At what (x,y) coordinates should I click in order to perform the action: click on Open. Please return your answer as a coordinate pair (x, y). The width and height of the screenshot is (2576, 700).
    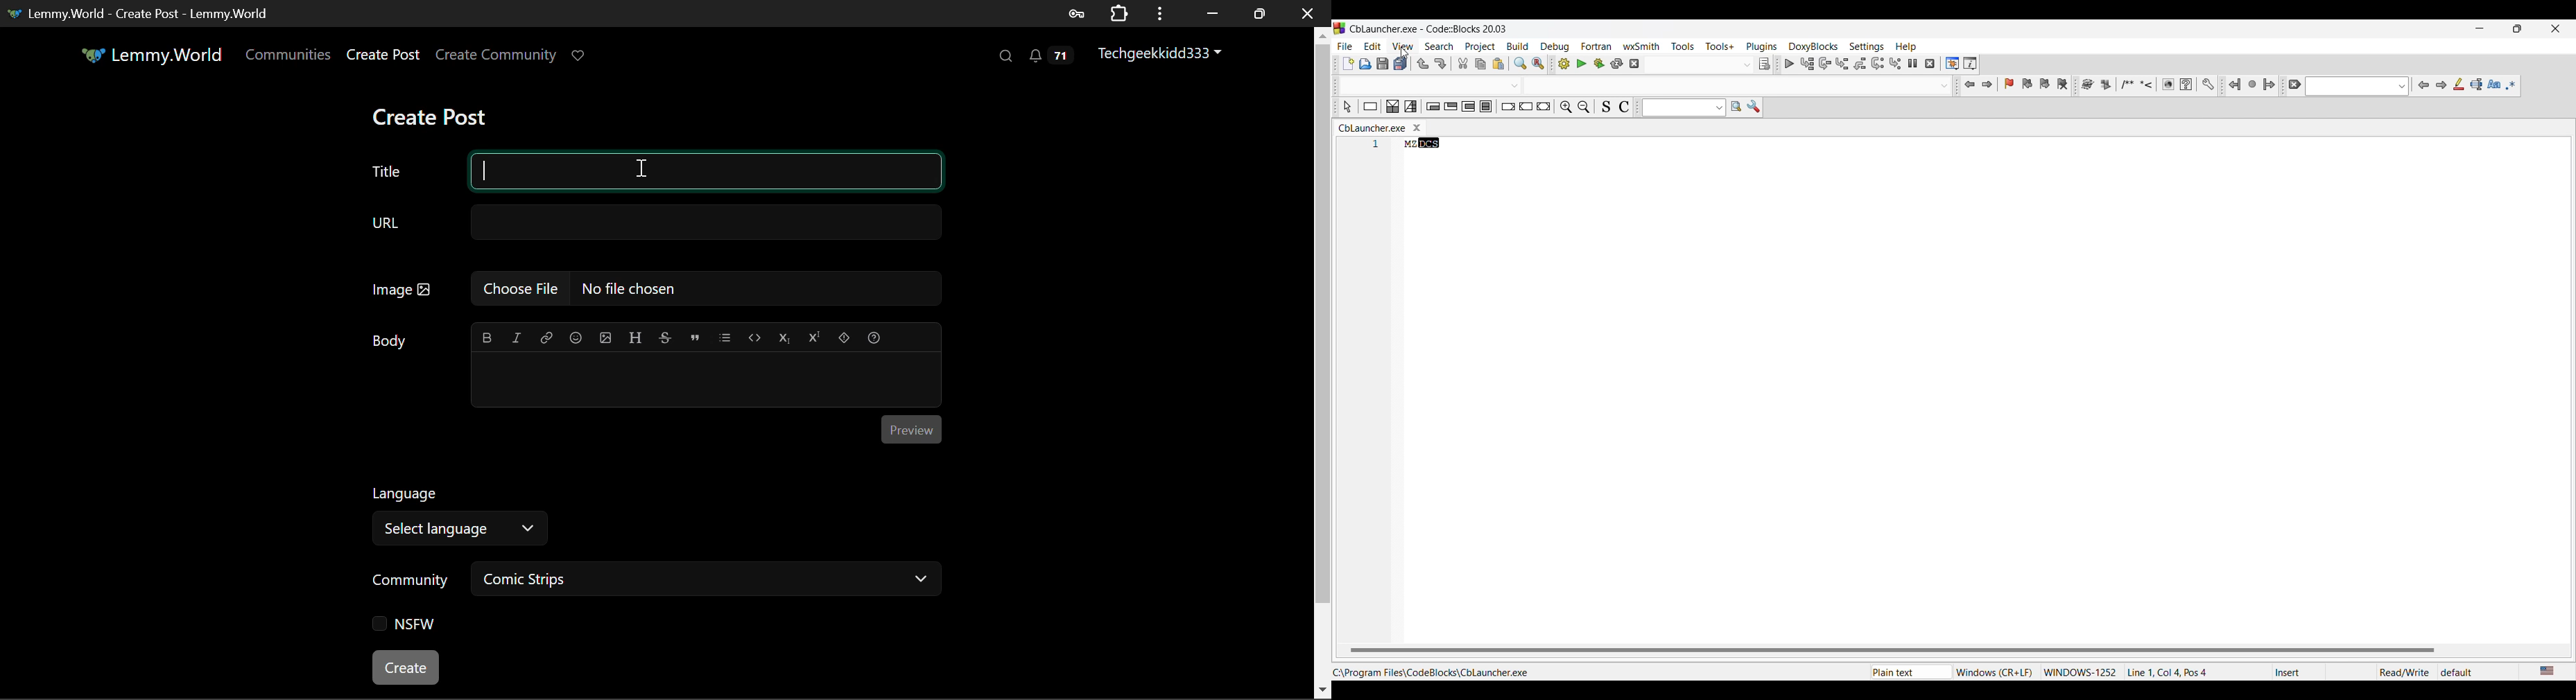
    Looking at the image, I should click on (1366, 64).